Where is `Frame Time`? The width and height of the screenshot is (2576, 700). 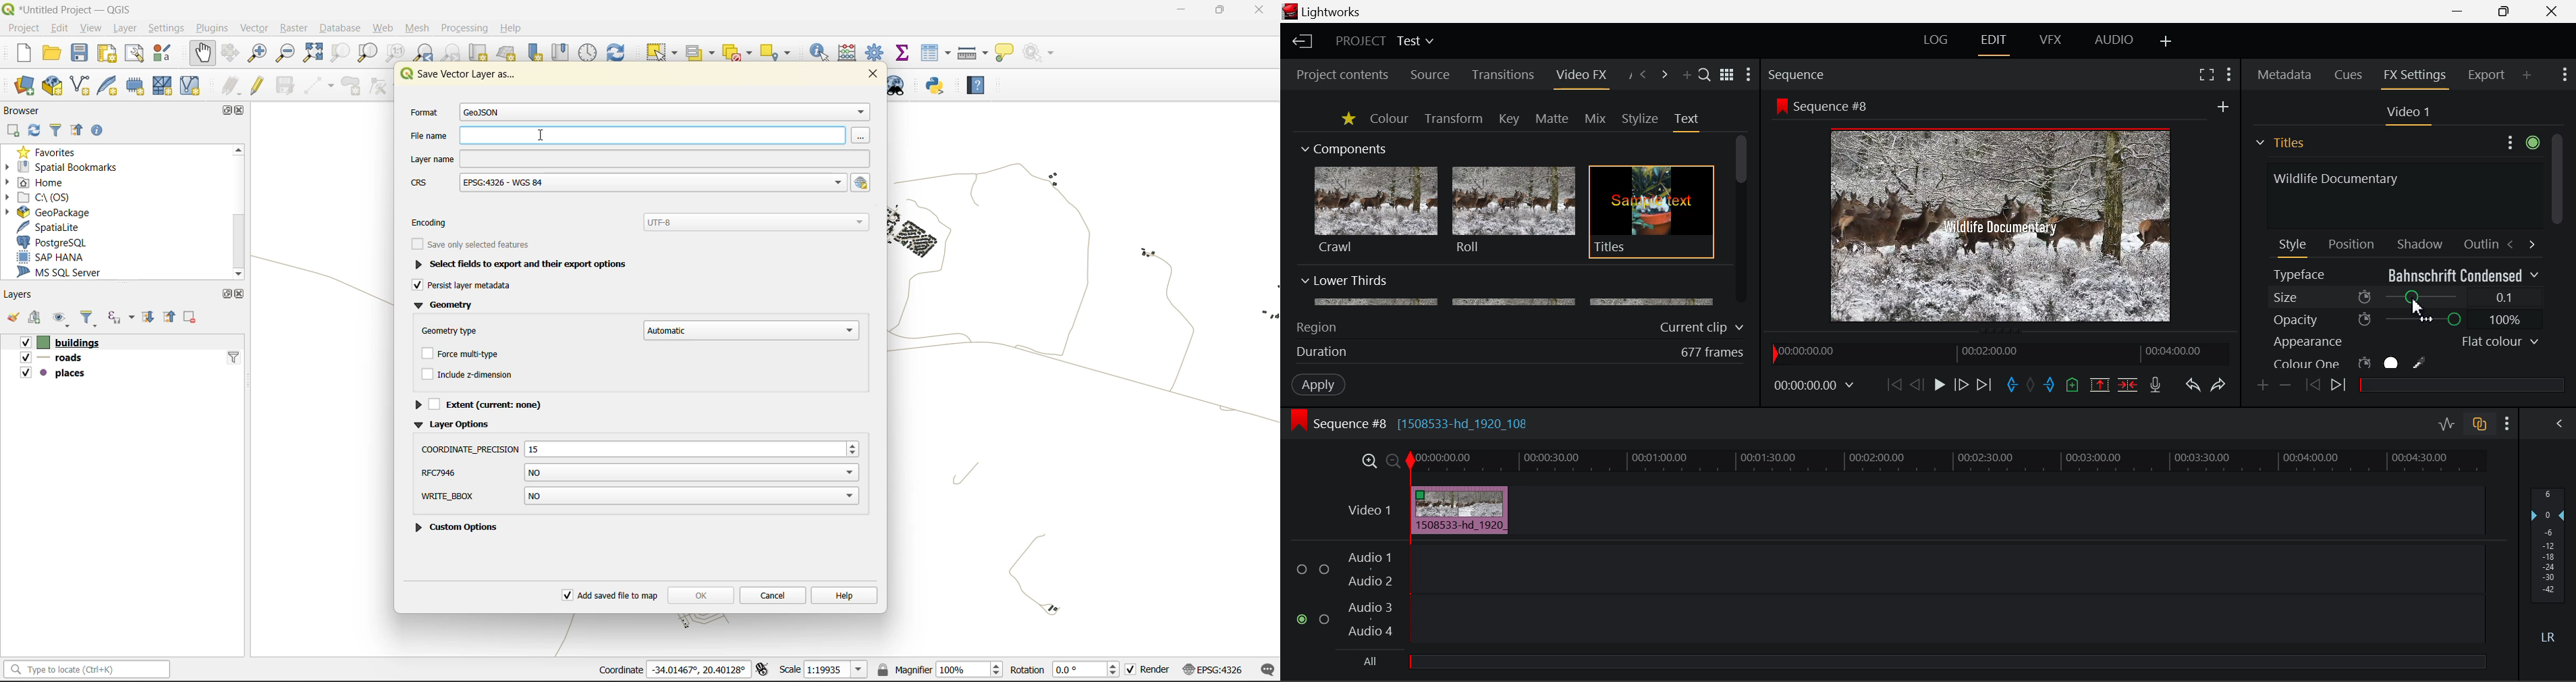 Frame Time is located at coordinates (1815, 387).